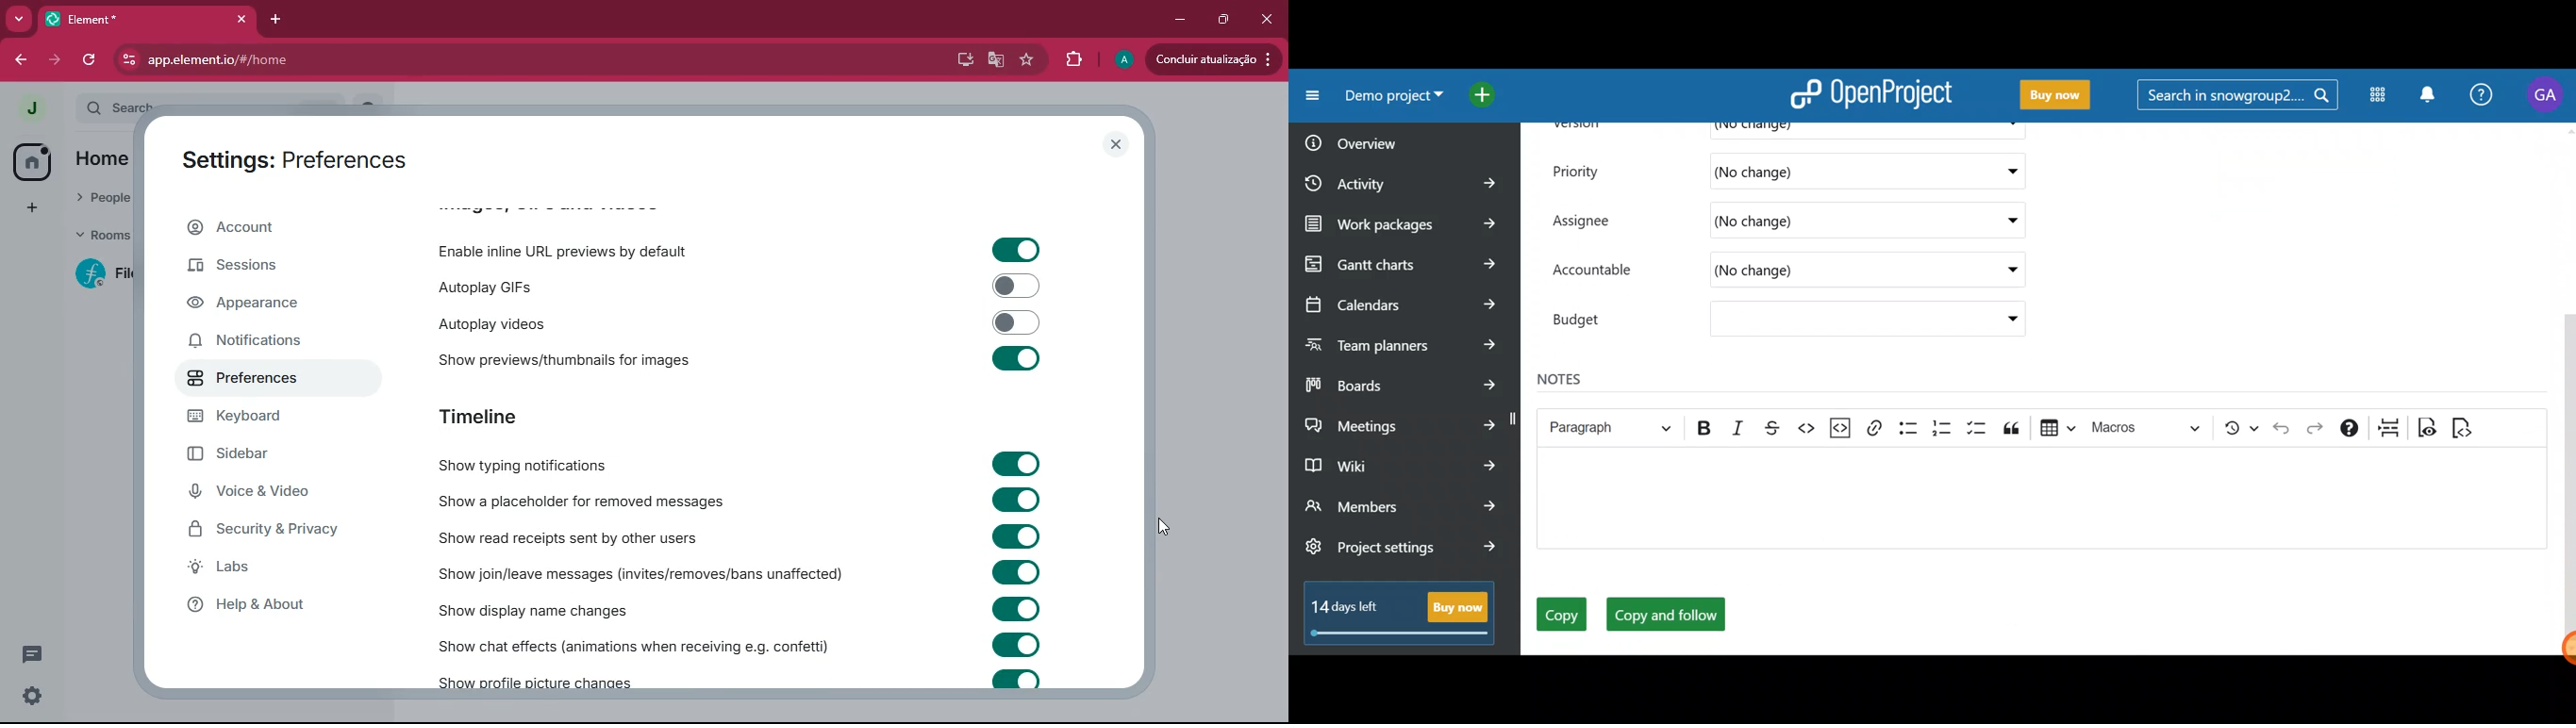  I want to click on toggle on/off, so click(1016, 250).